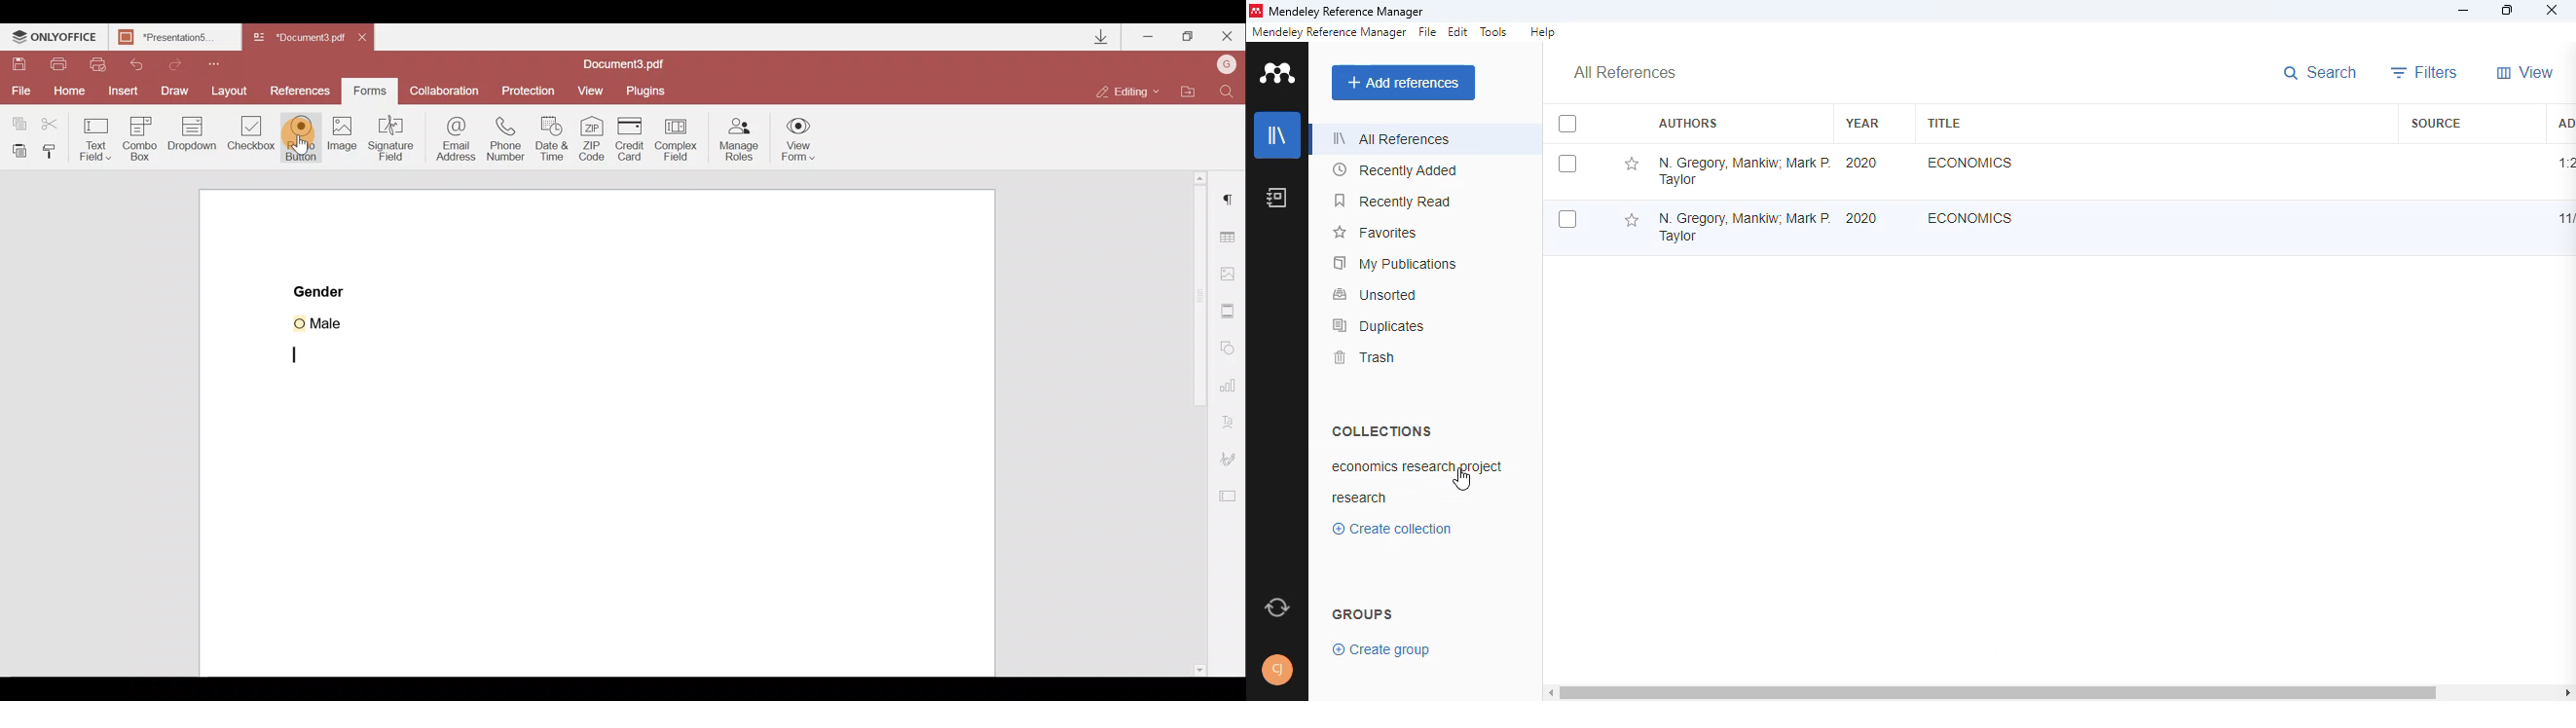  Describe the element at coordinates (1227, 205) in the screenshot. I see `Paragraph settings` at that location.